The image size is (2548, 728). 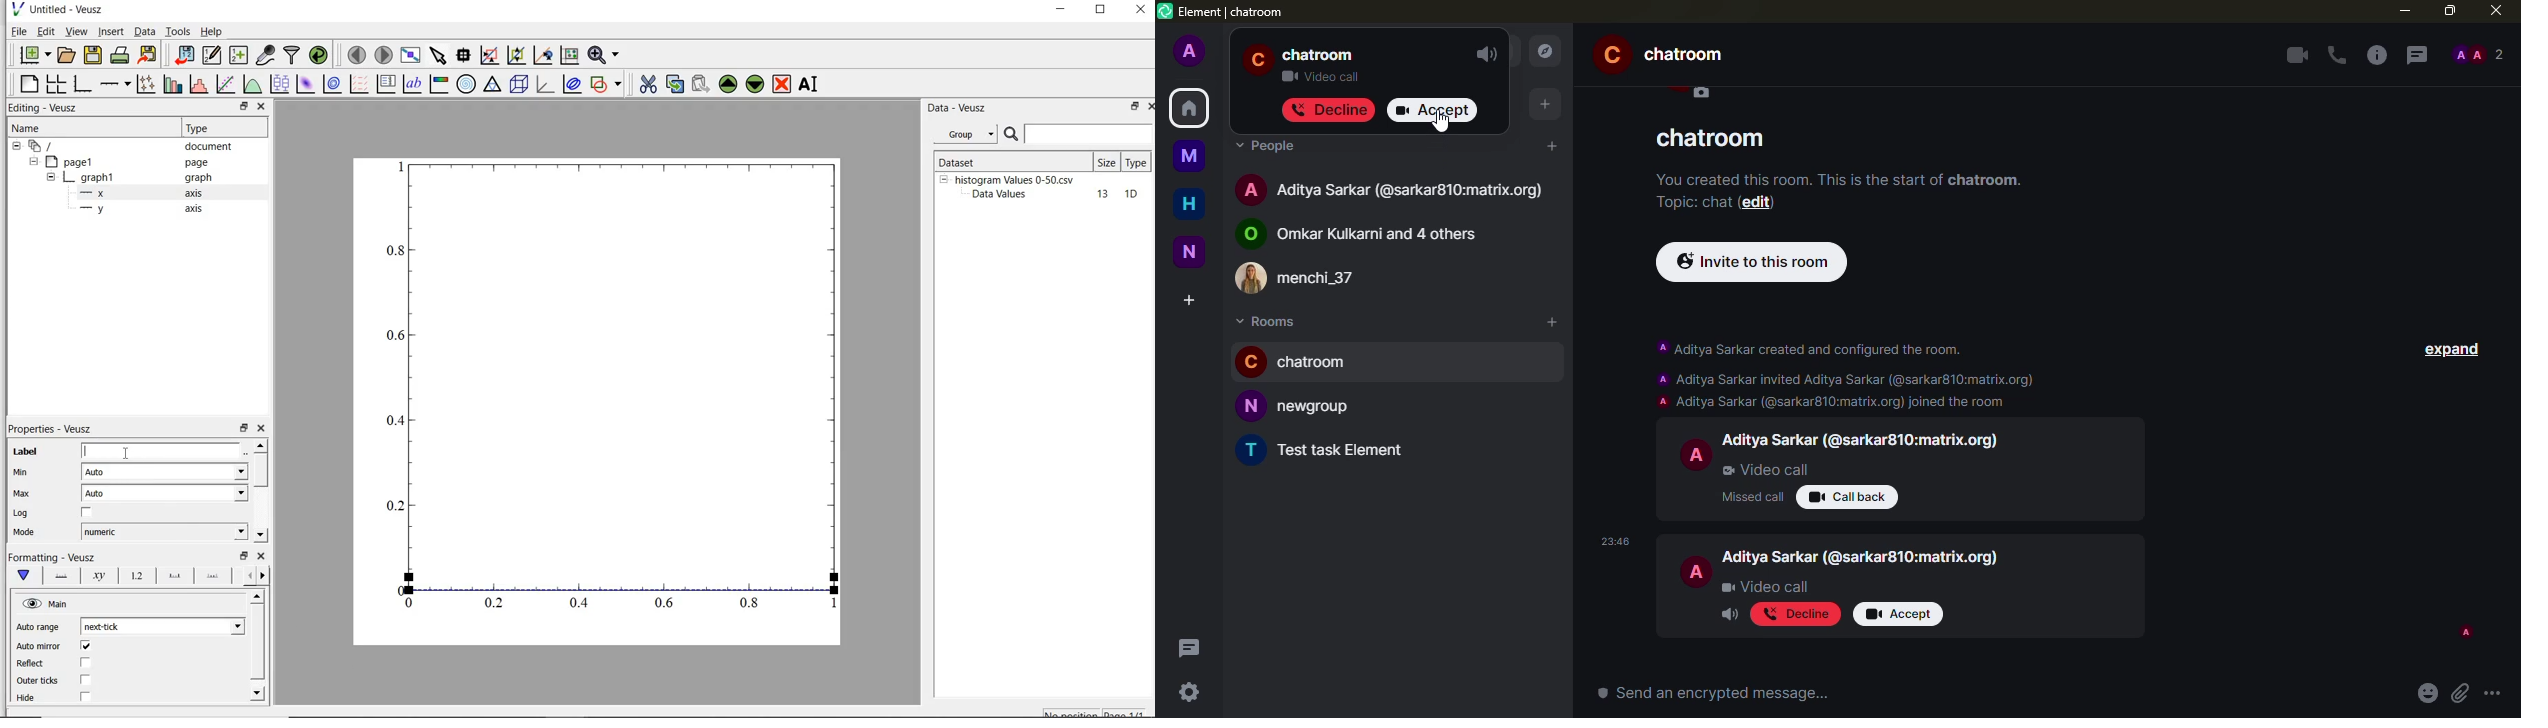 What do you see at coordinates (173, 83) in the screenshot?
I see `plot bar charts` at bounding box center [173, 83].